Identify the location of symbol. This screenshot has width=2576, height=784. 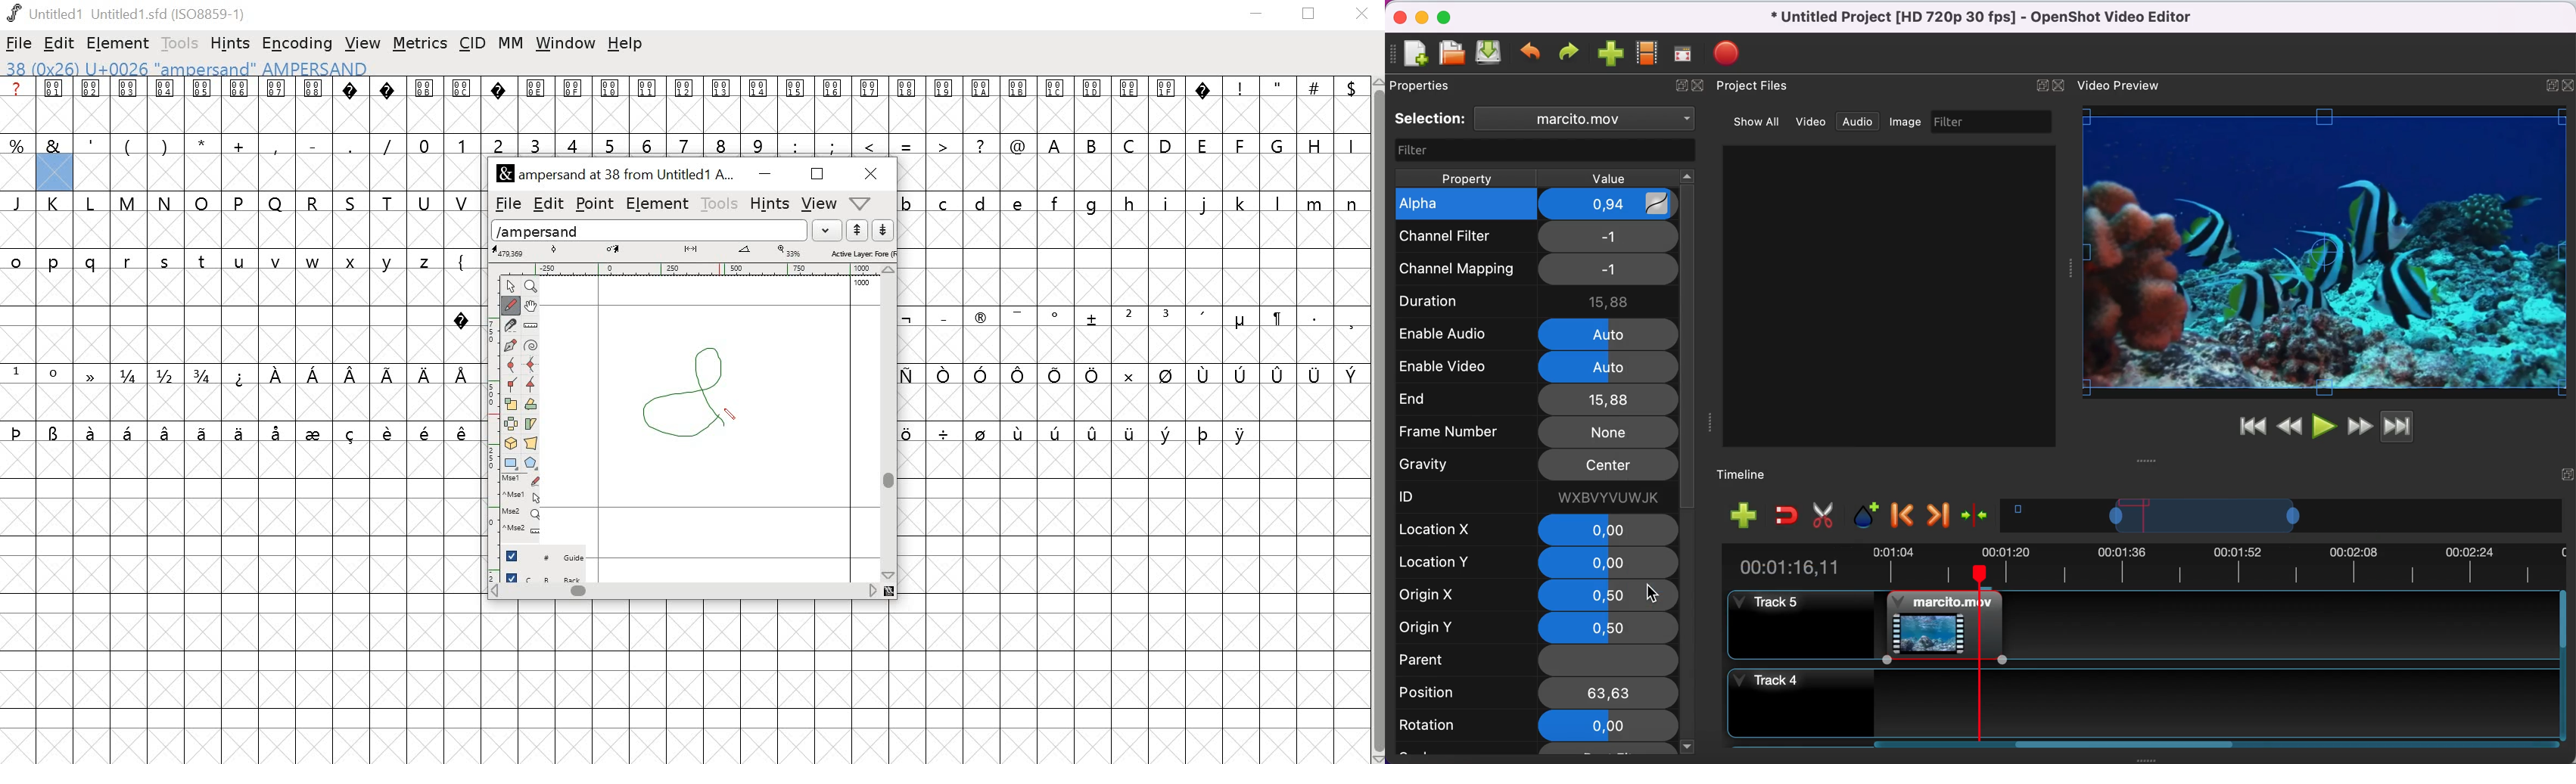
(278, 432).